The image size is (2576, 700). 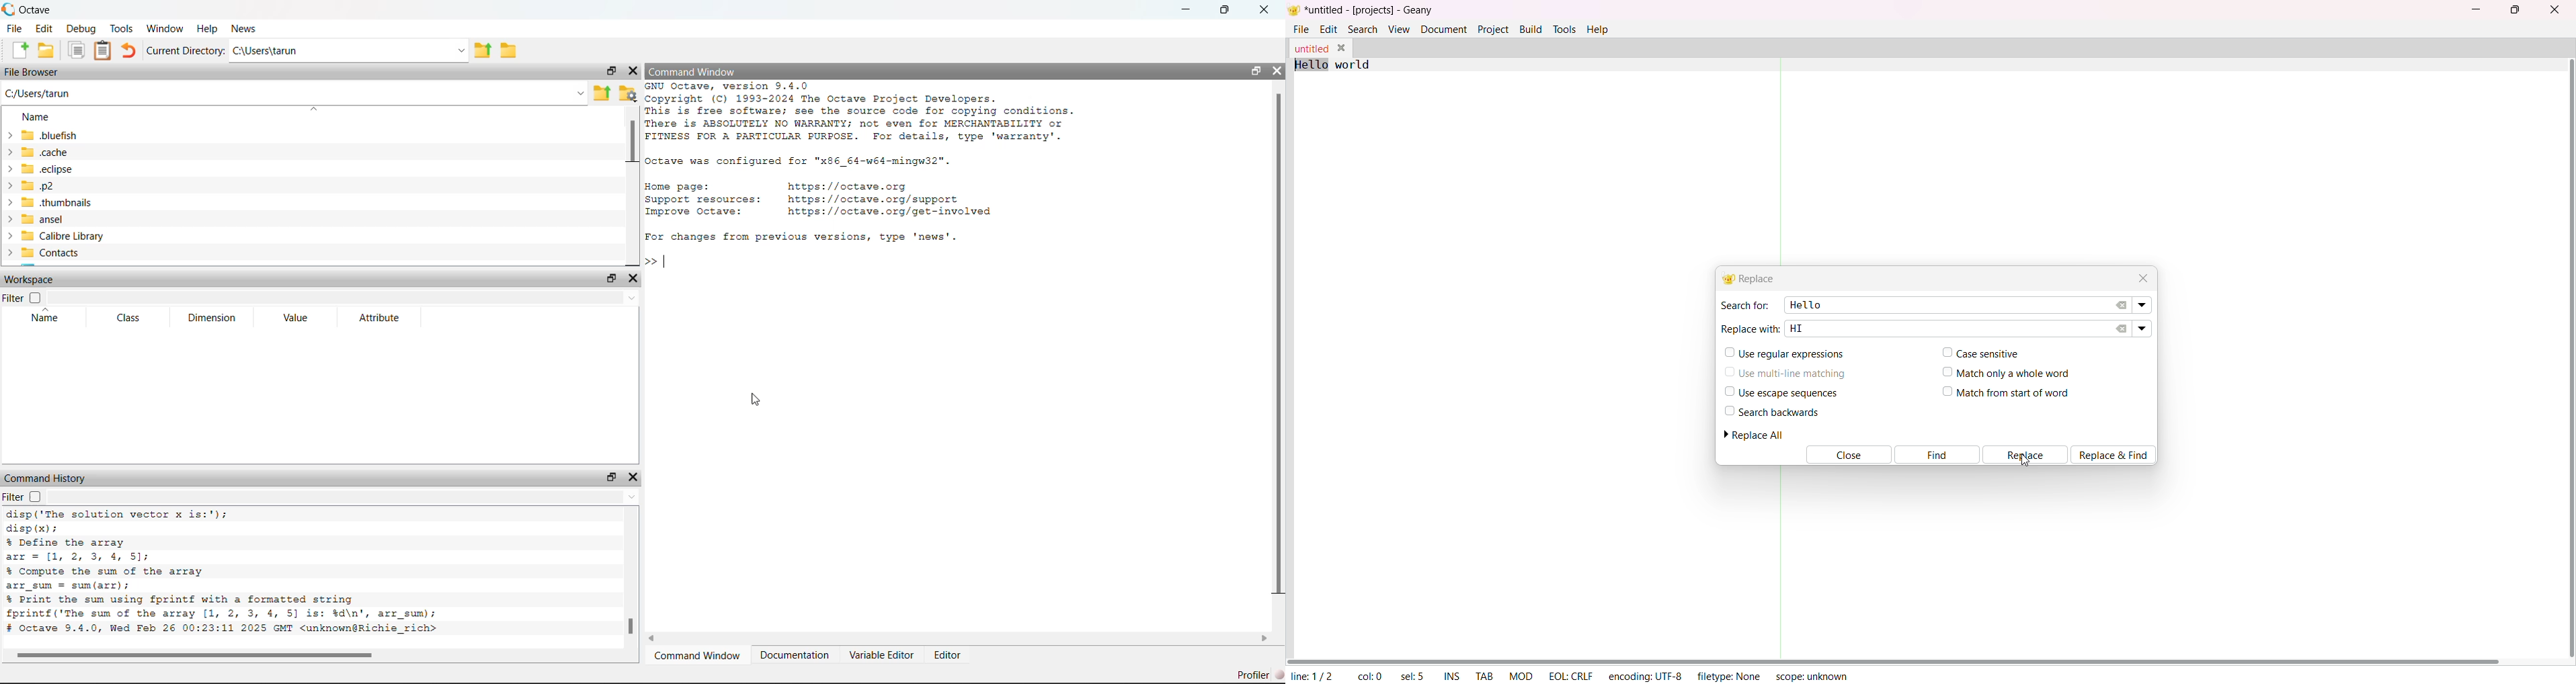 I want to click on Contacts, so click(x=47, y=254).